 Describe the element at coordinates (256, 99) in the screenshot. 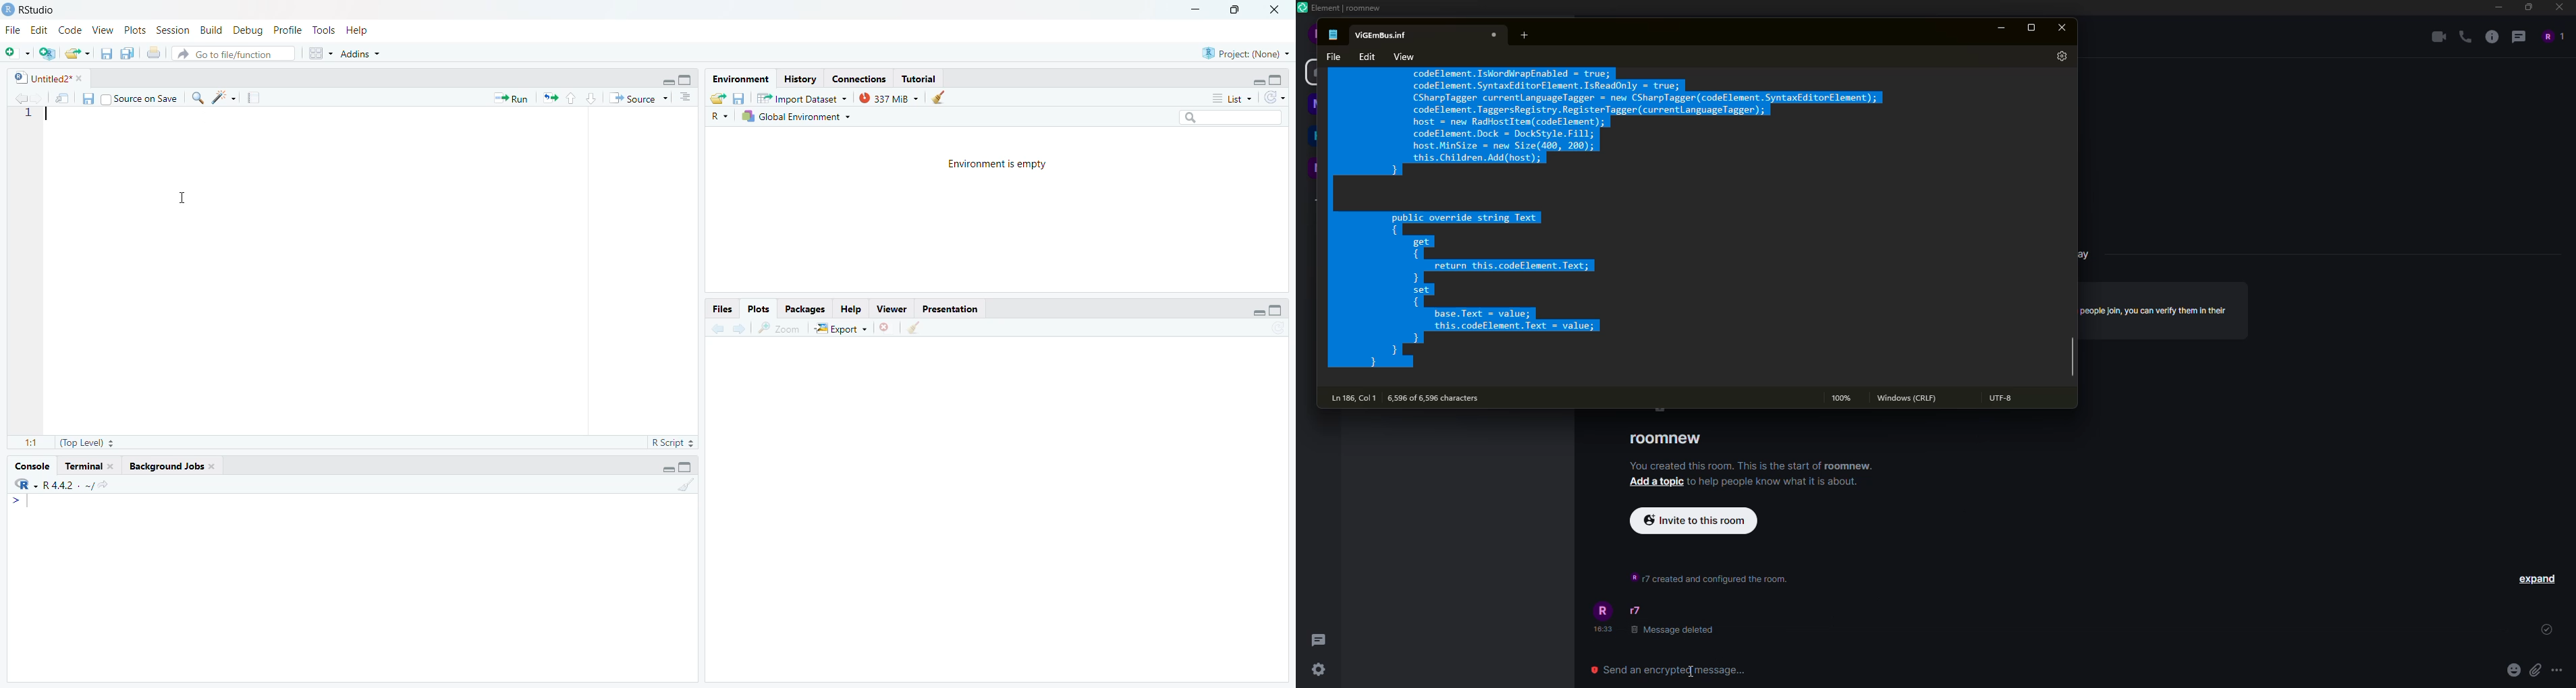

I see `compile reports` at that location.